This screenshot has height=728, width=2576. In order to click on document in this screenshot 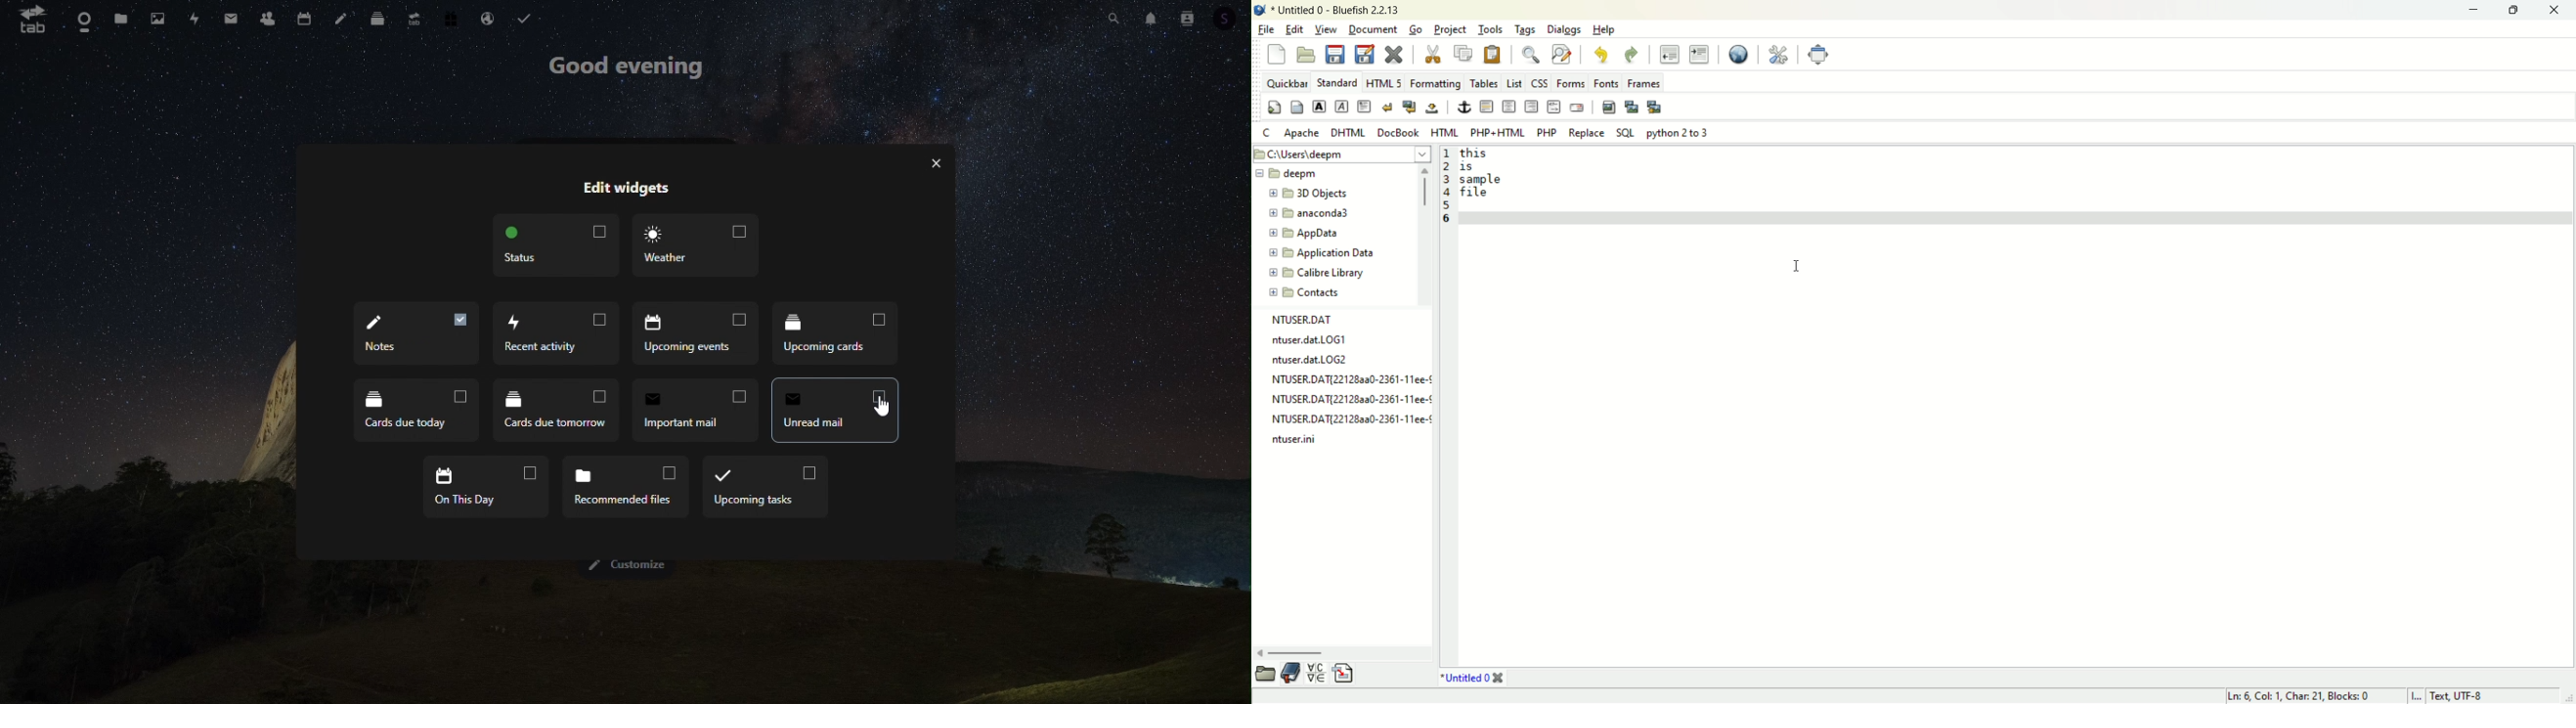, I will do `click(1374, 29)`.